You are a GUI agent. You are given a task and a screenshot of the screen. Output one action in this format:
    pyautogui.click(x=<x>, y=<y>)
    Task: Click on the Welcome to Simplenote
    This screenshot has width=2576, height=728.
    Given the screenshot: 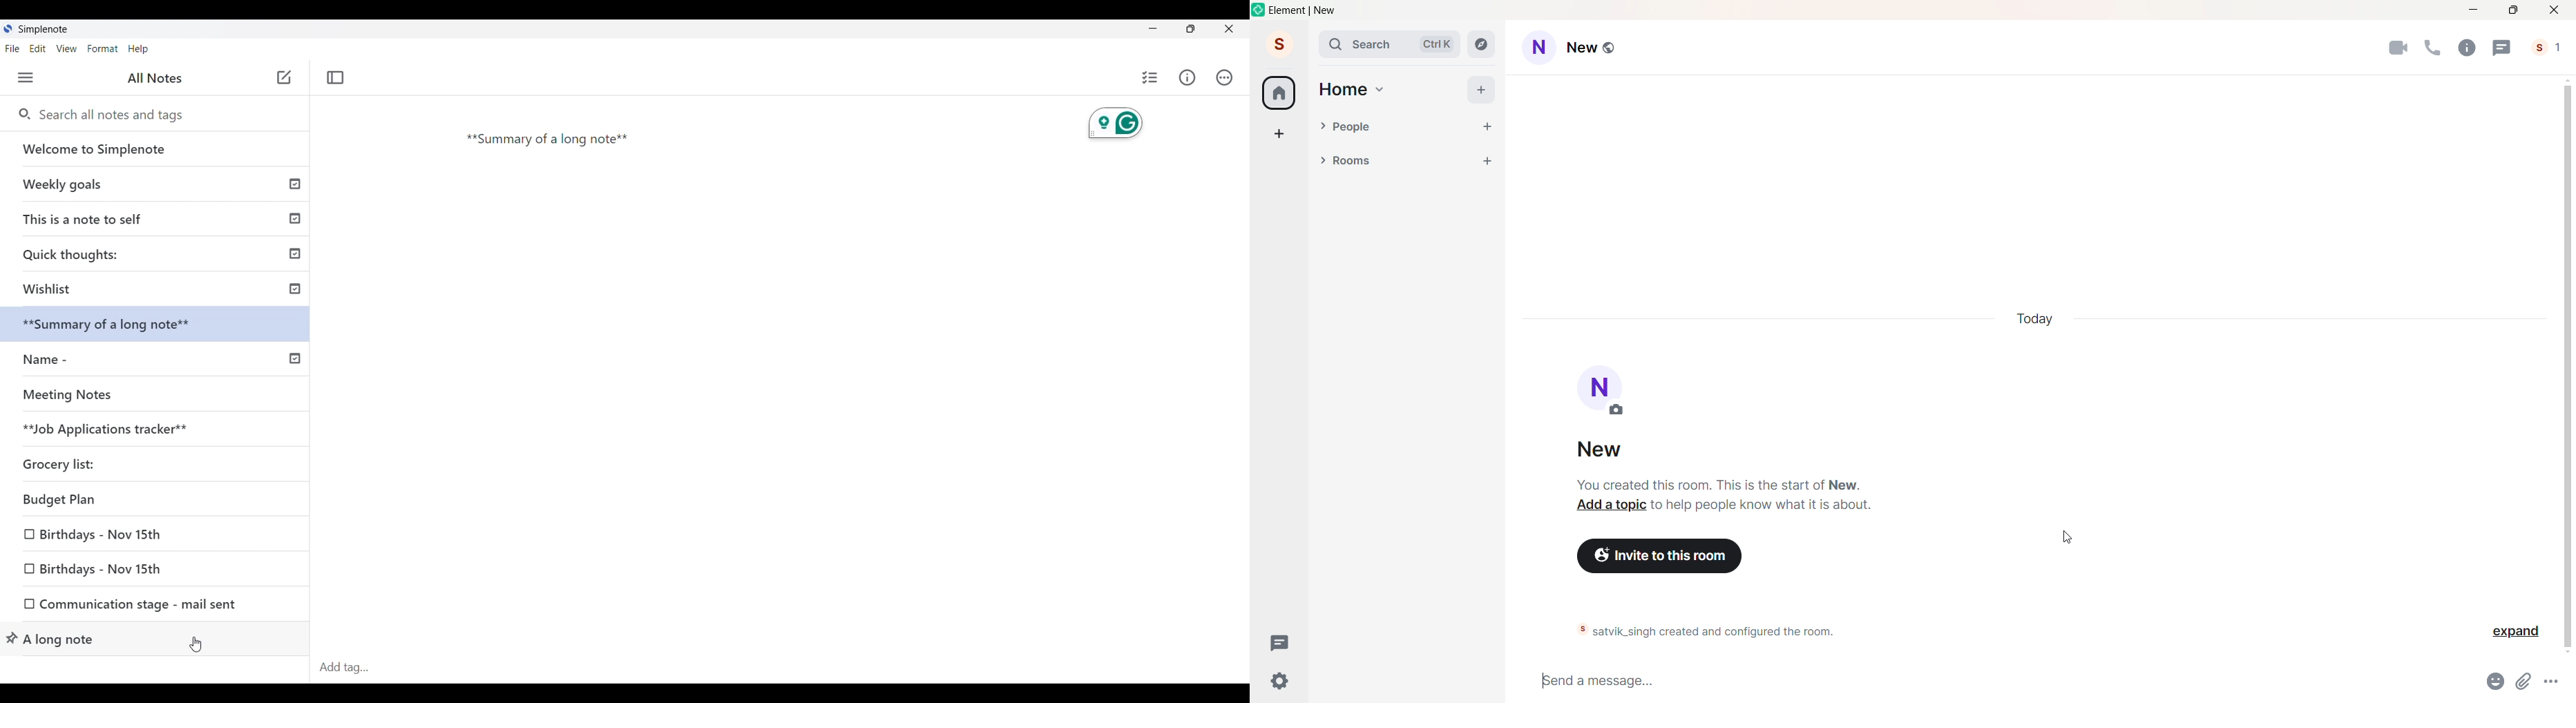 What is the action you would take?
    pyautogui.click(x=156, y=149)
    